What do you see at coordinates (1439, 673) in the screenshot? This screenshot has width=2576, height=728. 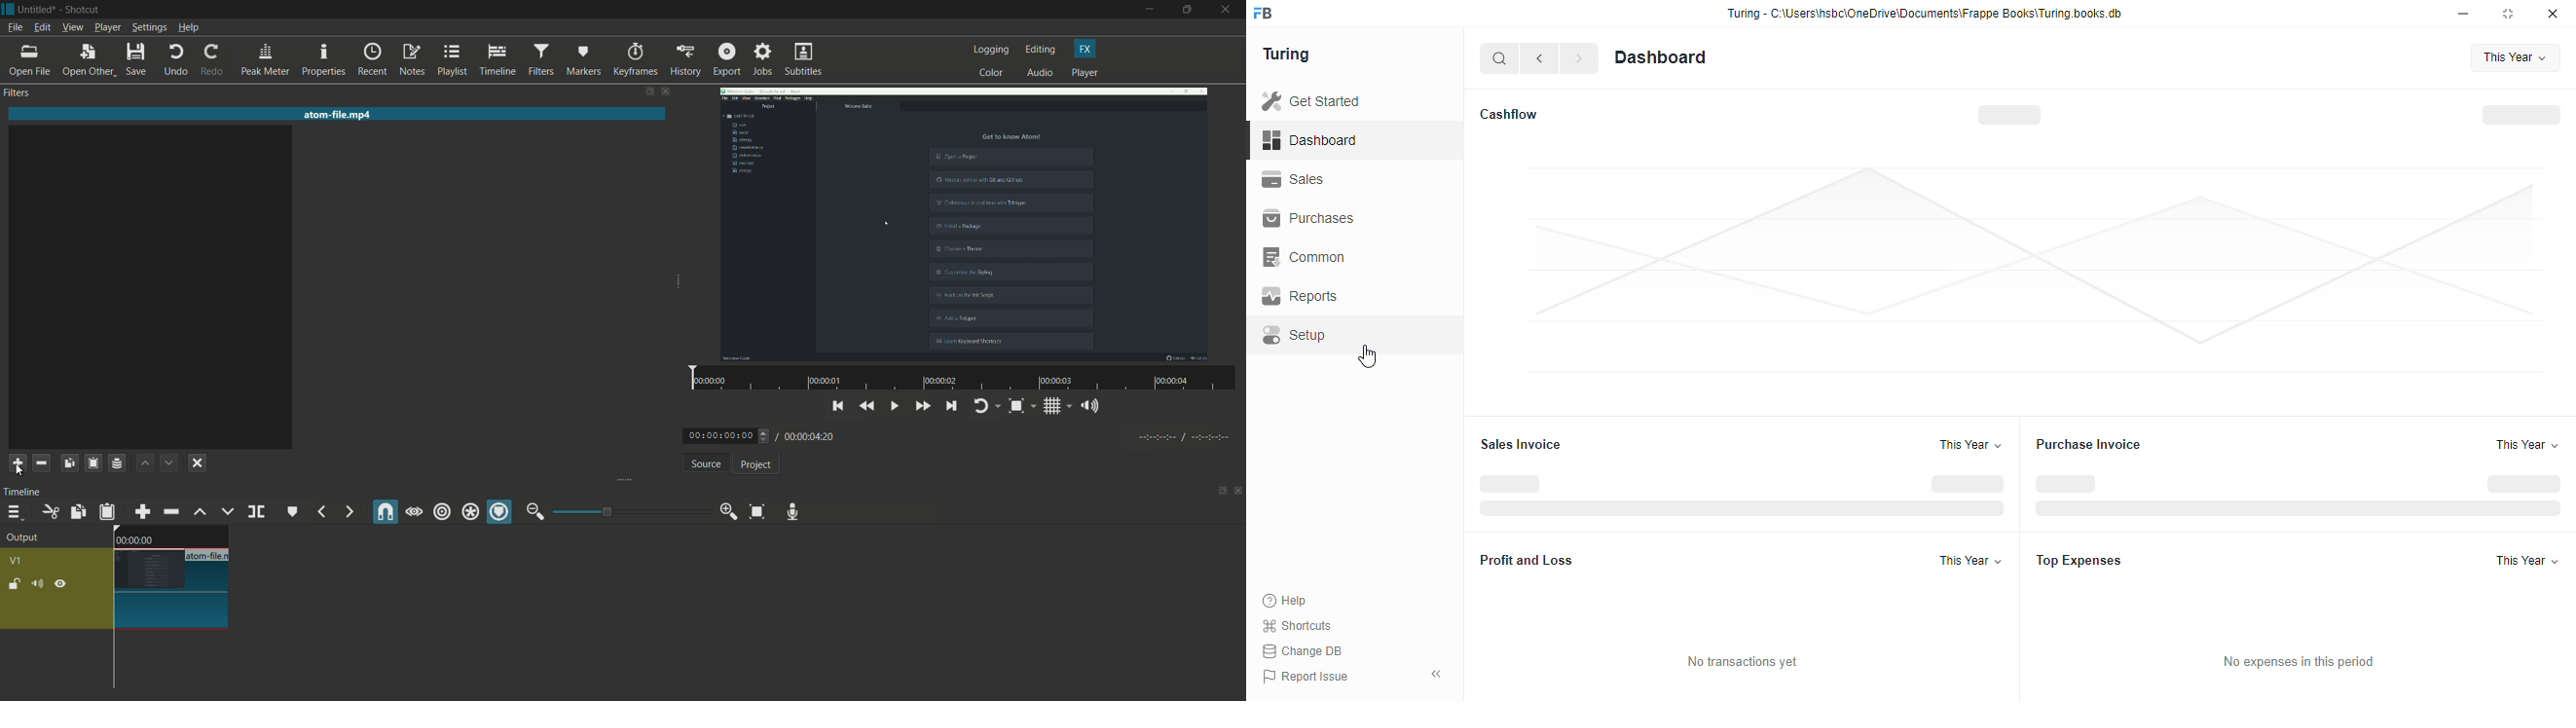 I see `toggle sidebar` at bounding box center [1439, 673].